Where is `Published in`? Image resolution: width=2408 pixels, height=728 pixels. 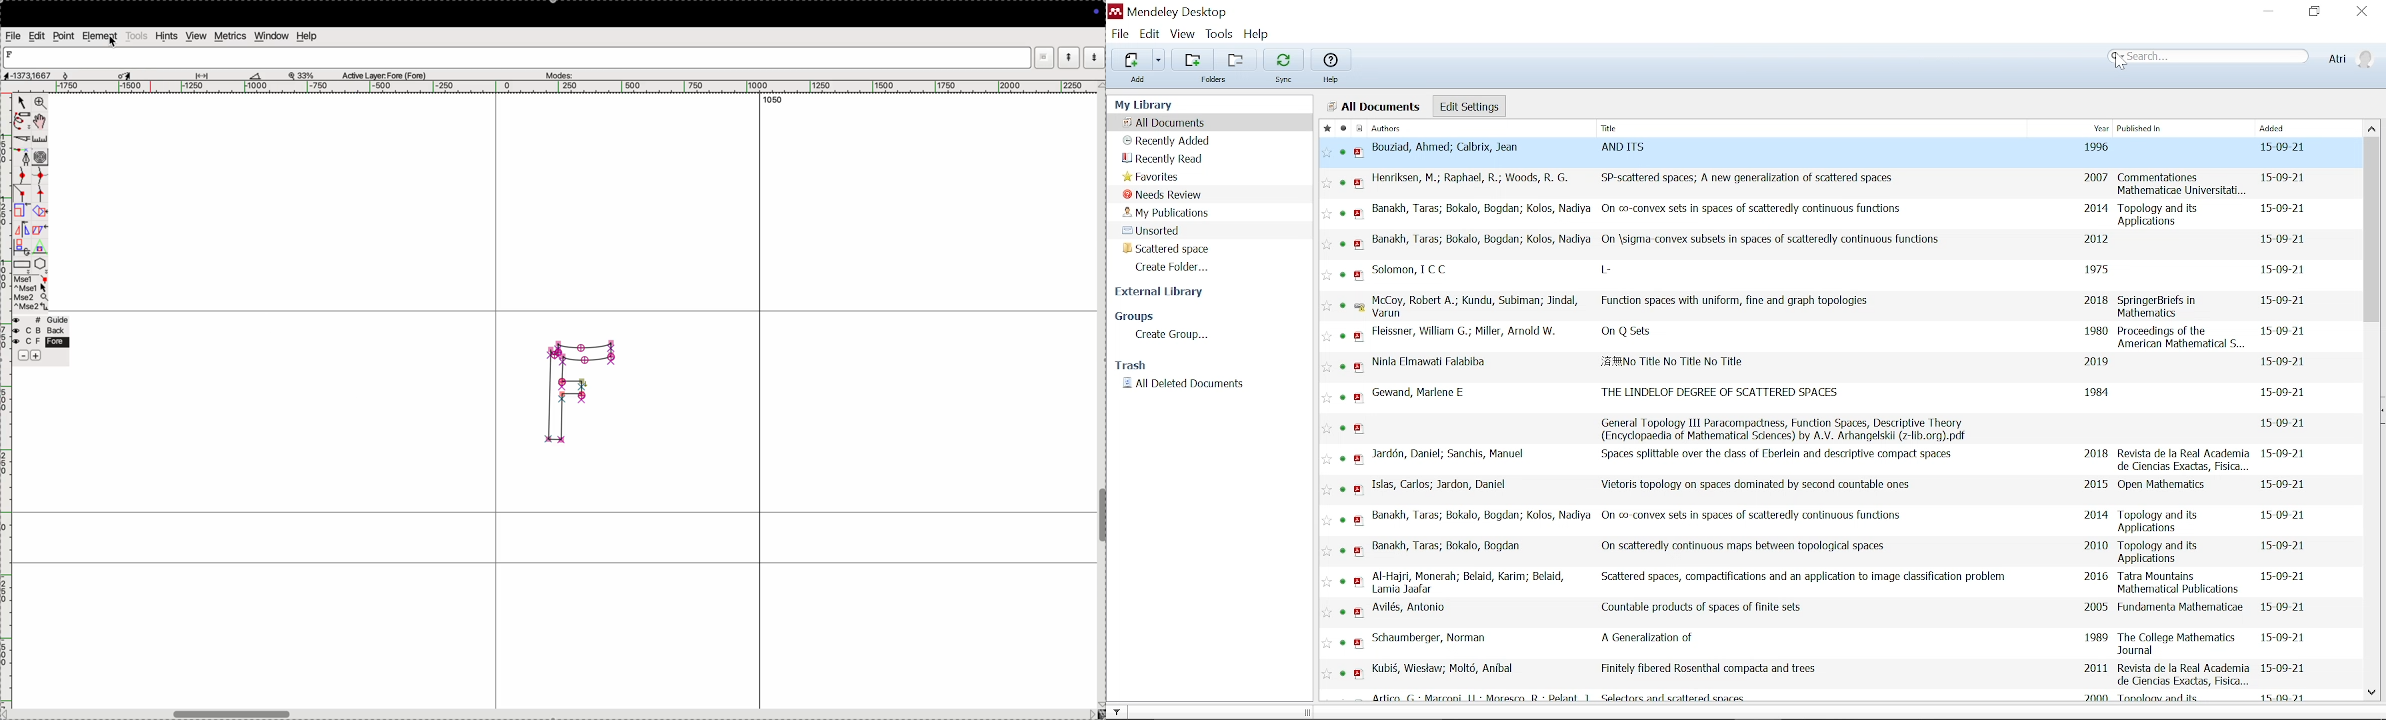
Published in is located at coordinates (2144, 127).